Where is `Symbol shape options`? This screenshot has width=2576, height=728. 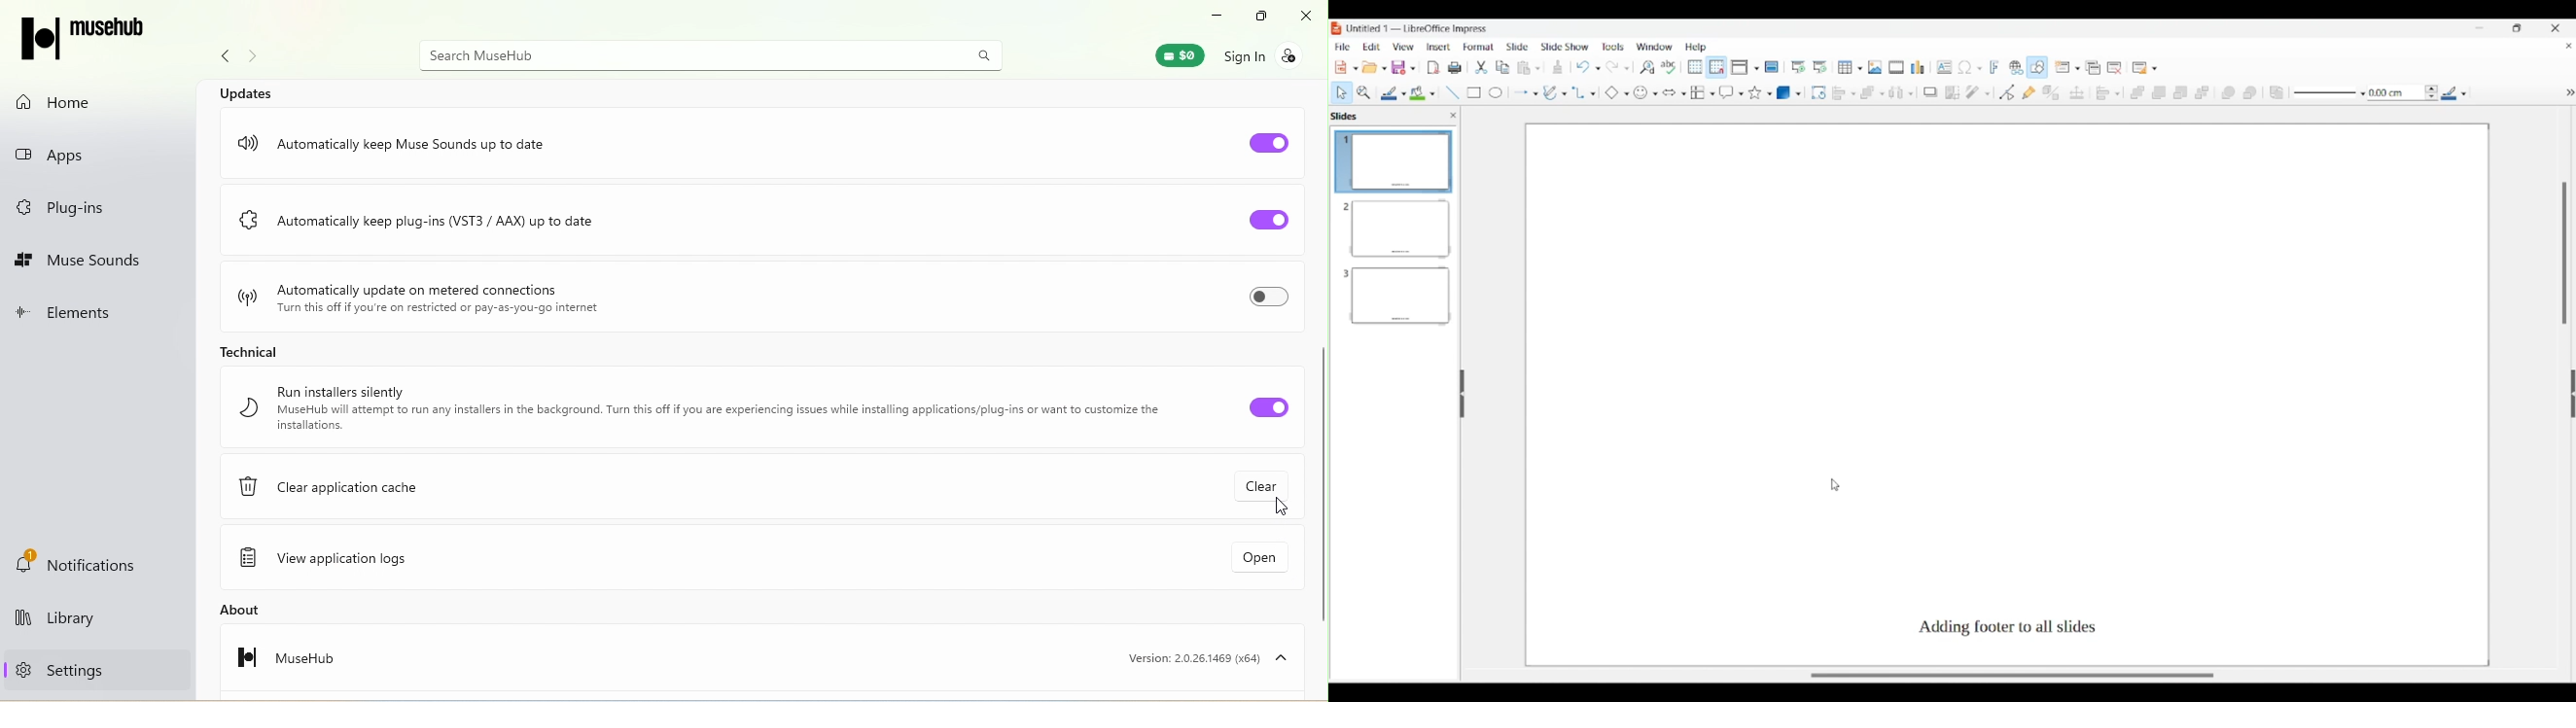 Symbol shape options is located at coordinates (1646, 93).